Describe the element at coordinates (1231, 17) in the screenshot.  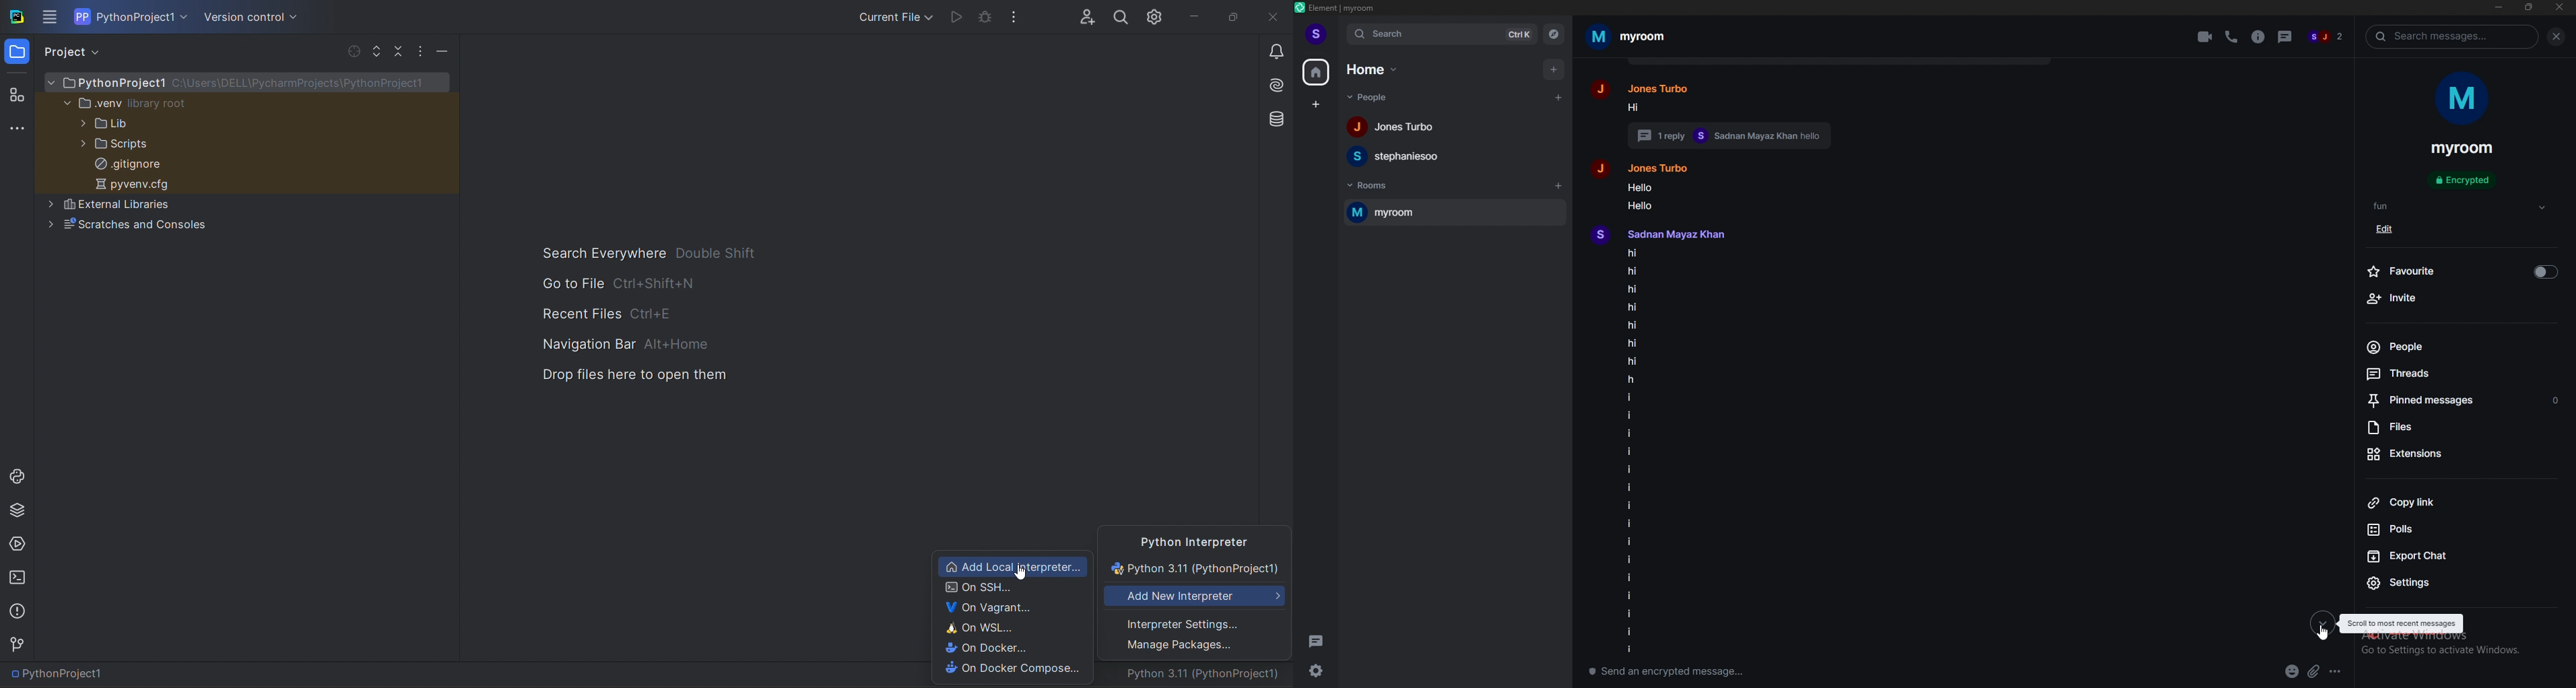
I see `maximize` at that location.